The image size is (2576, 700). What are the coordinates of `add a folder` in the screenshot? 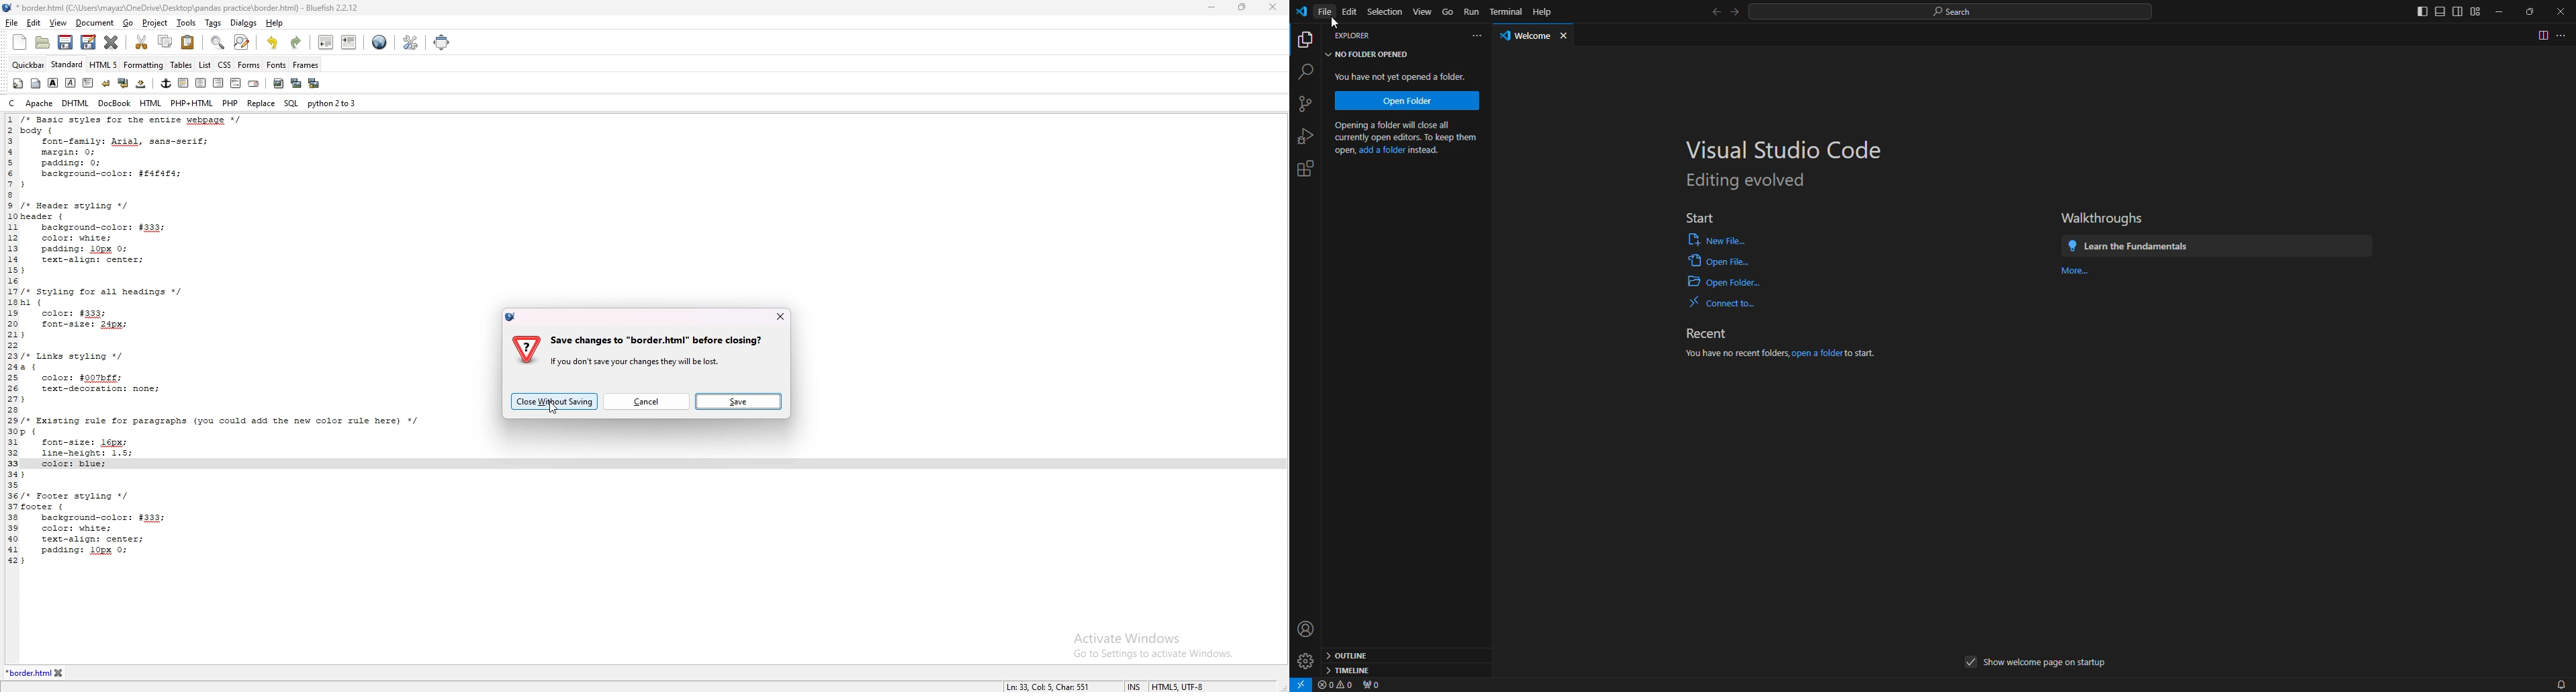 It's located at (1382, 152).